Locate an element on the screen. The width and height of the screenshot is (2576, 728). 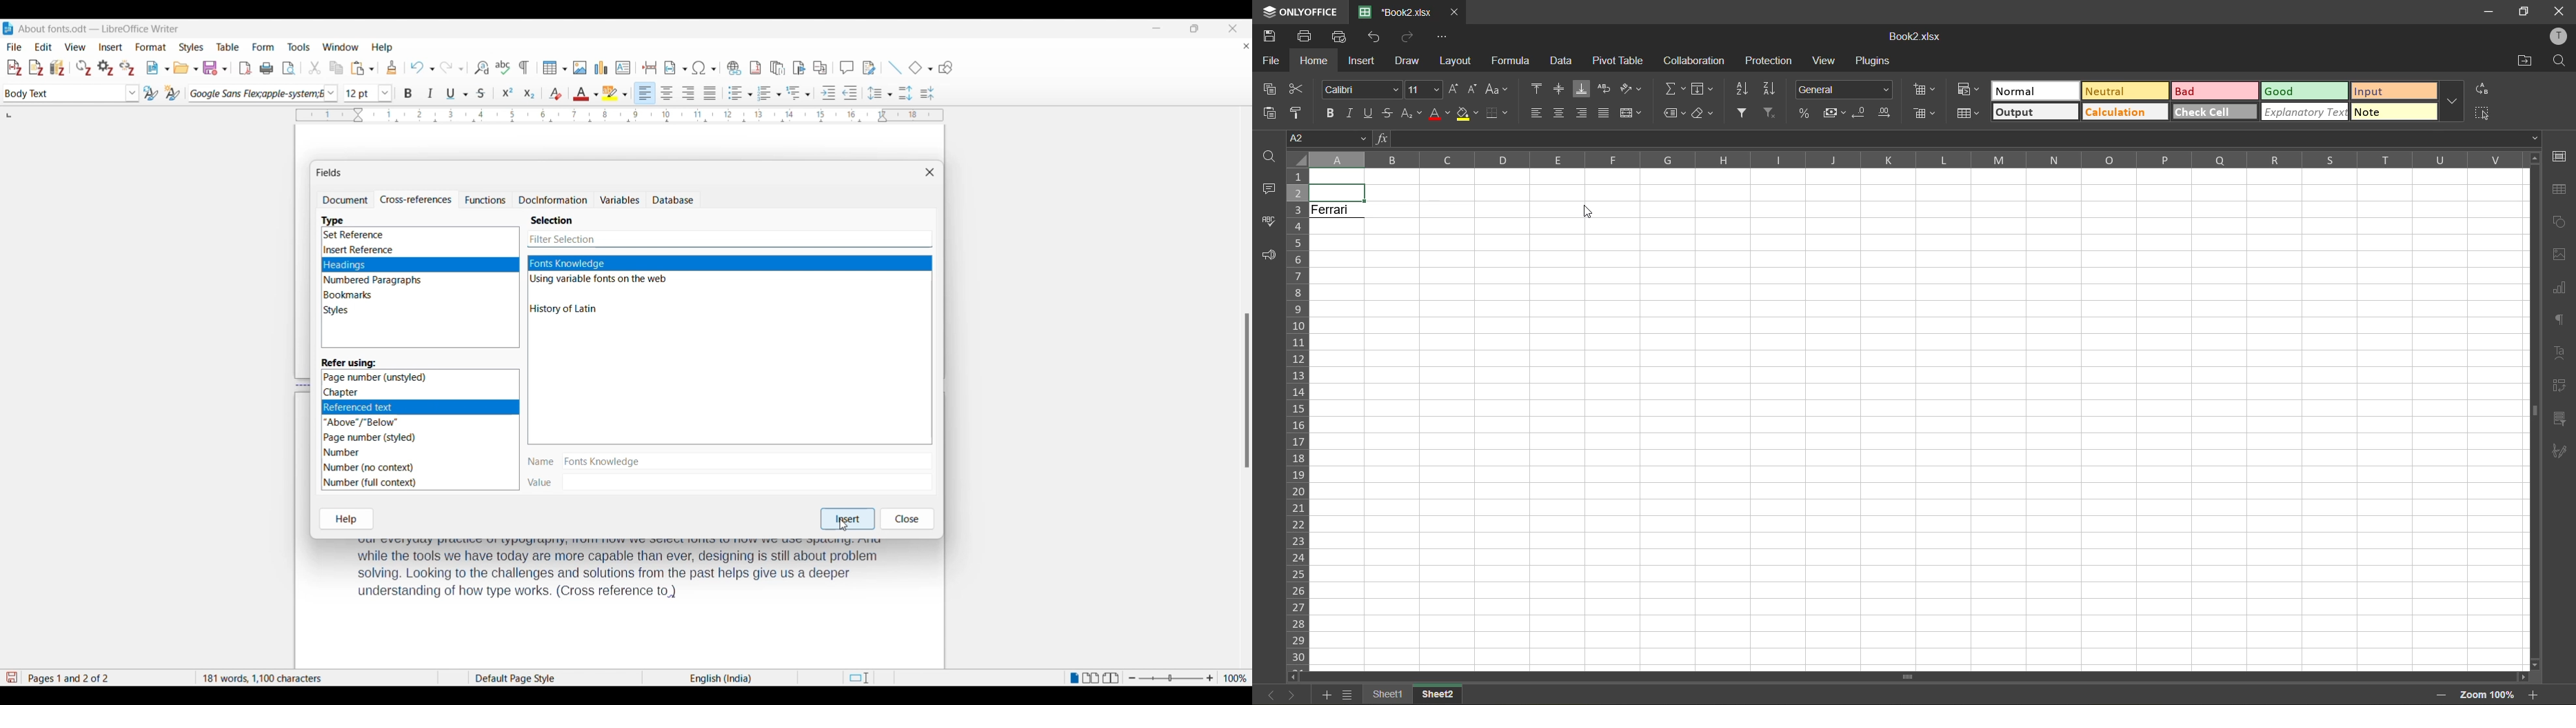
Highllighted as current selection is located at coordinates (731, 263).